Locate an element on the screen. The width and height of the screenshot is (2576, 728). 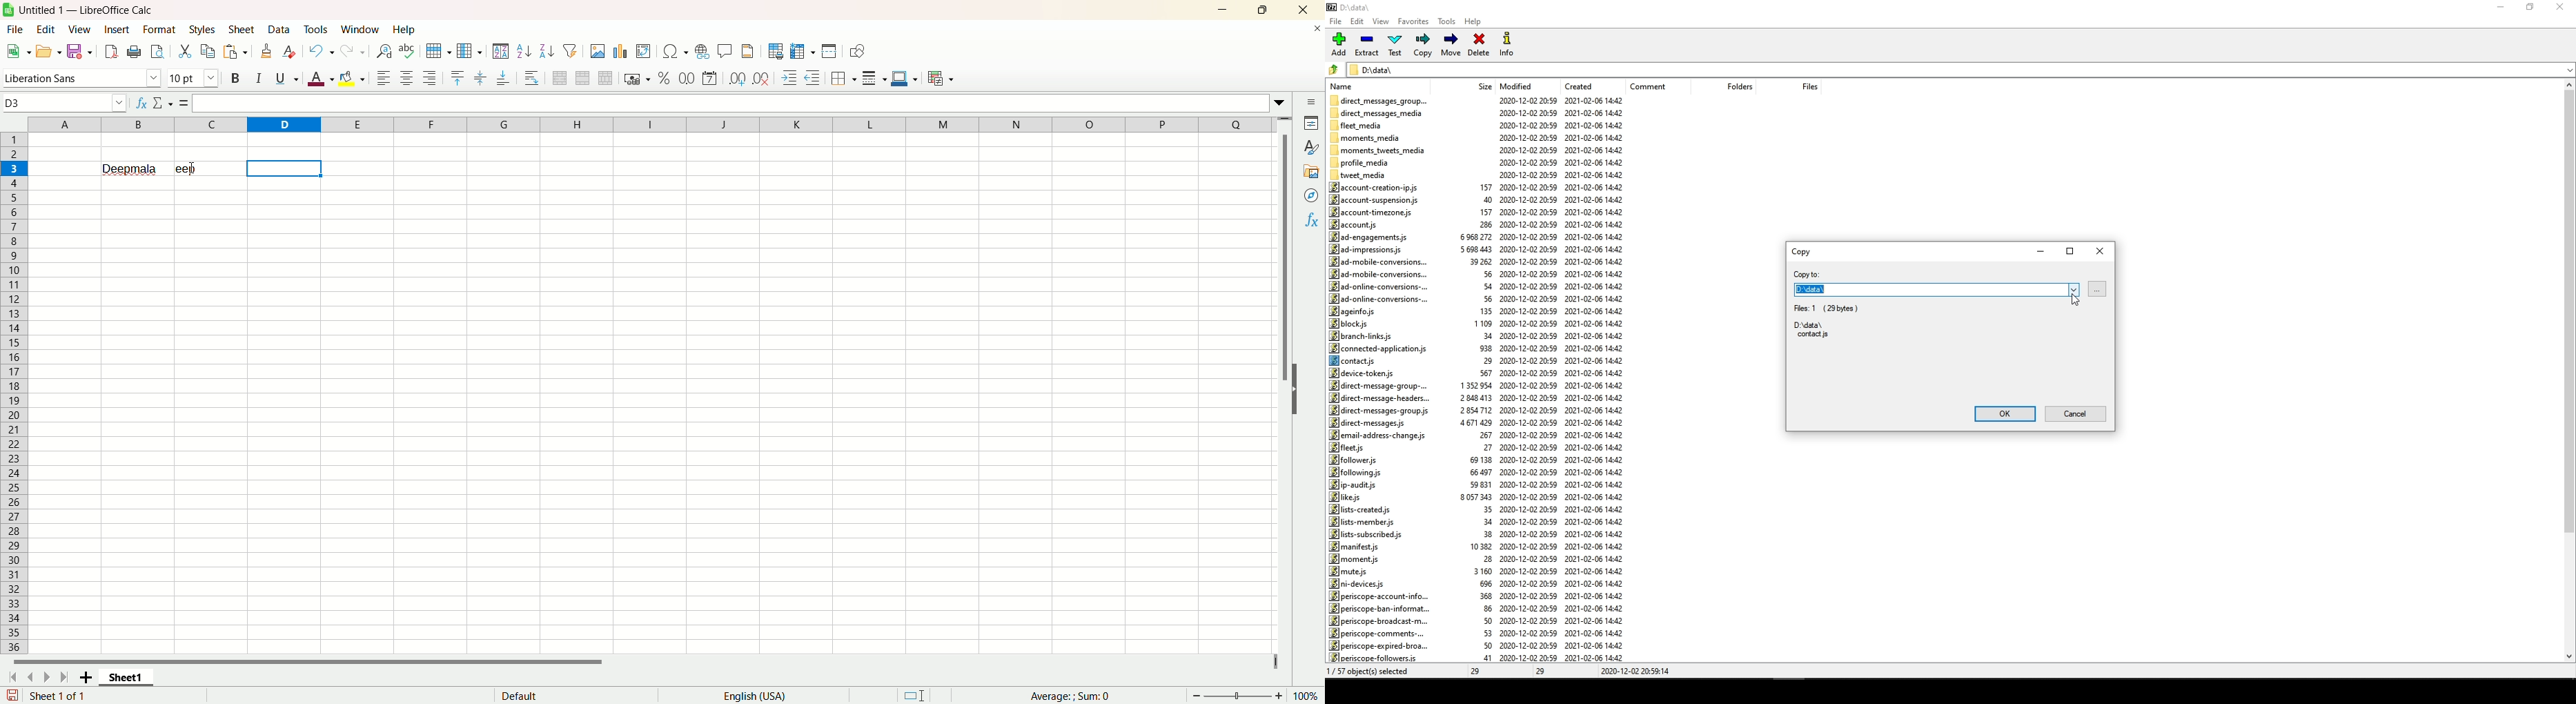
scroll is located at coordinates (2565, 373).